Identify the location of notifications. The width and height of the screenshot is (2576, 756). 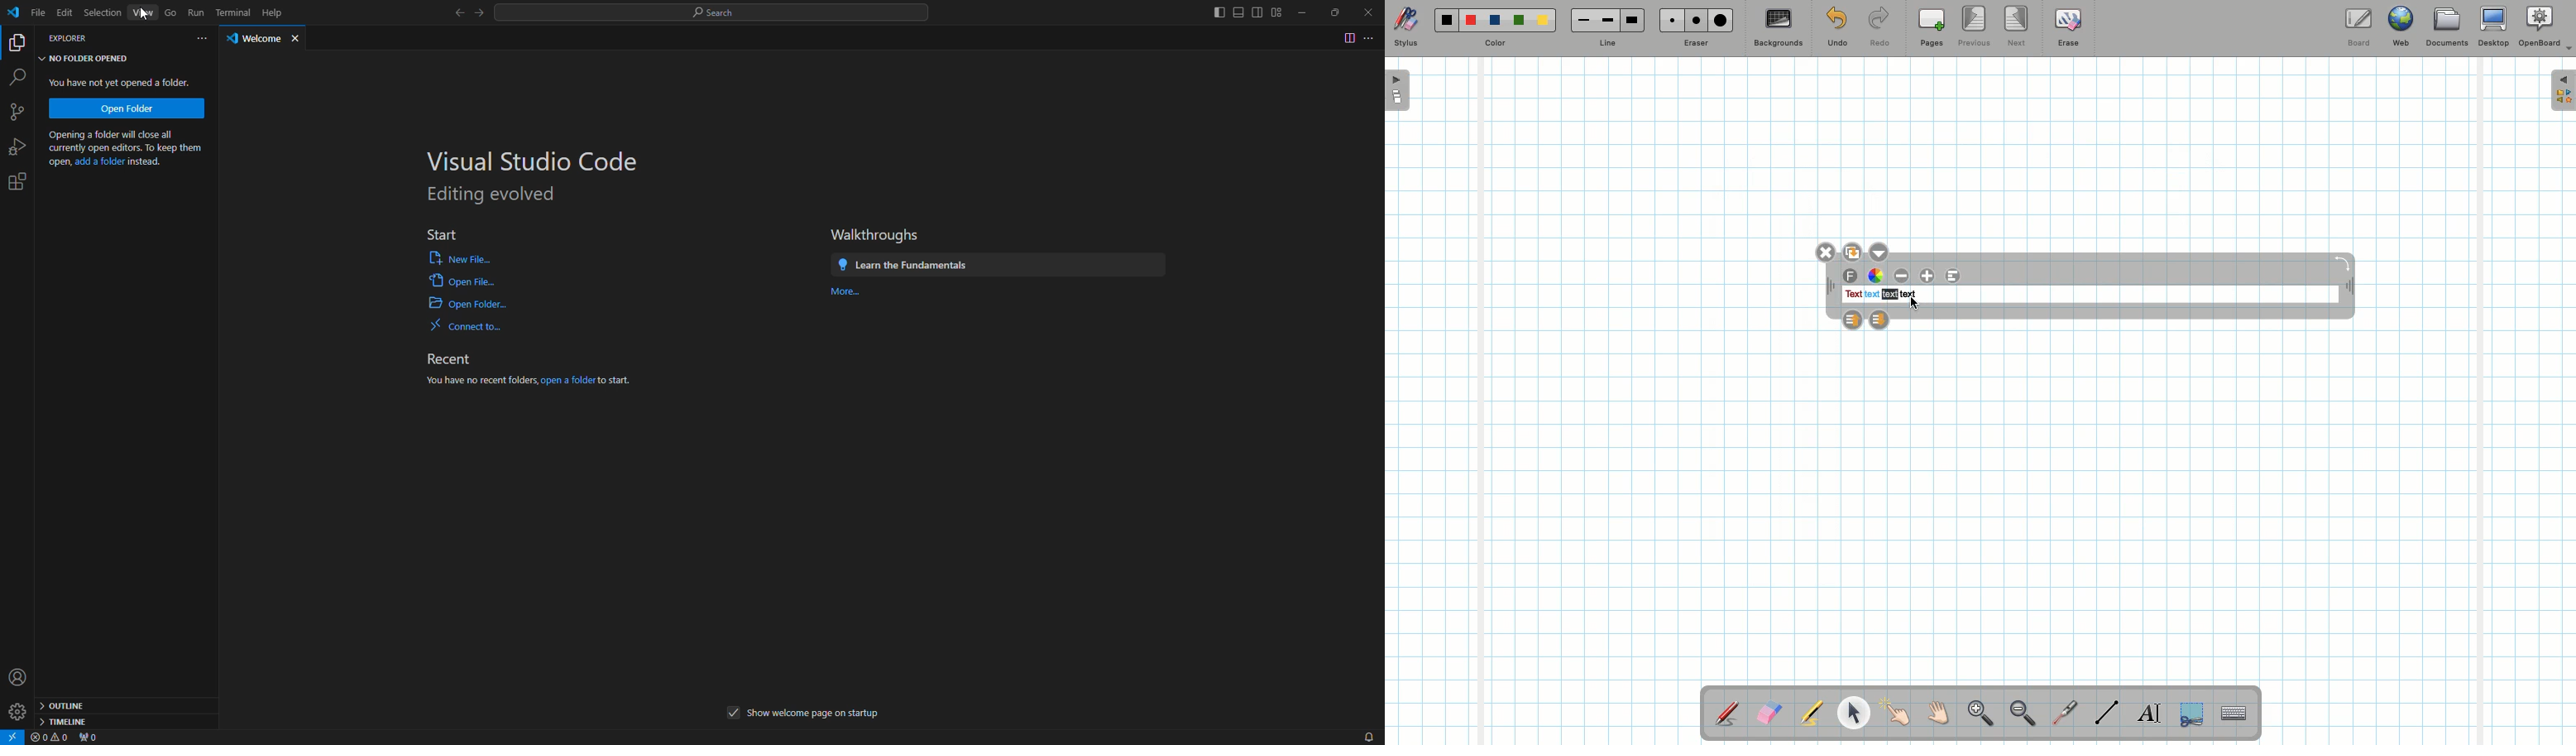
(1367, 736).